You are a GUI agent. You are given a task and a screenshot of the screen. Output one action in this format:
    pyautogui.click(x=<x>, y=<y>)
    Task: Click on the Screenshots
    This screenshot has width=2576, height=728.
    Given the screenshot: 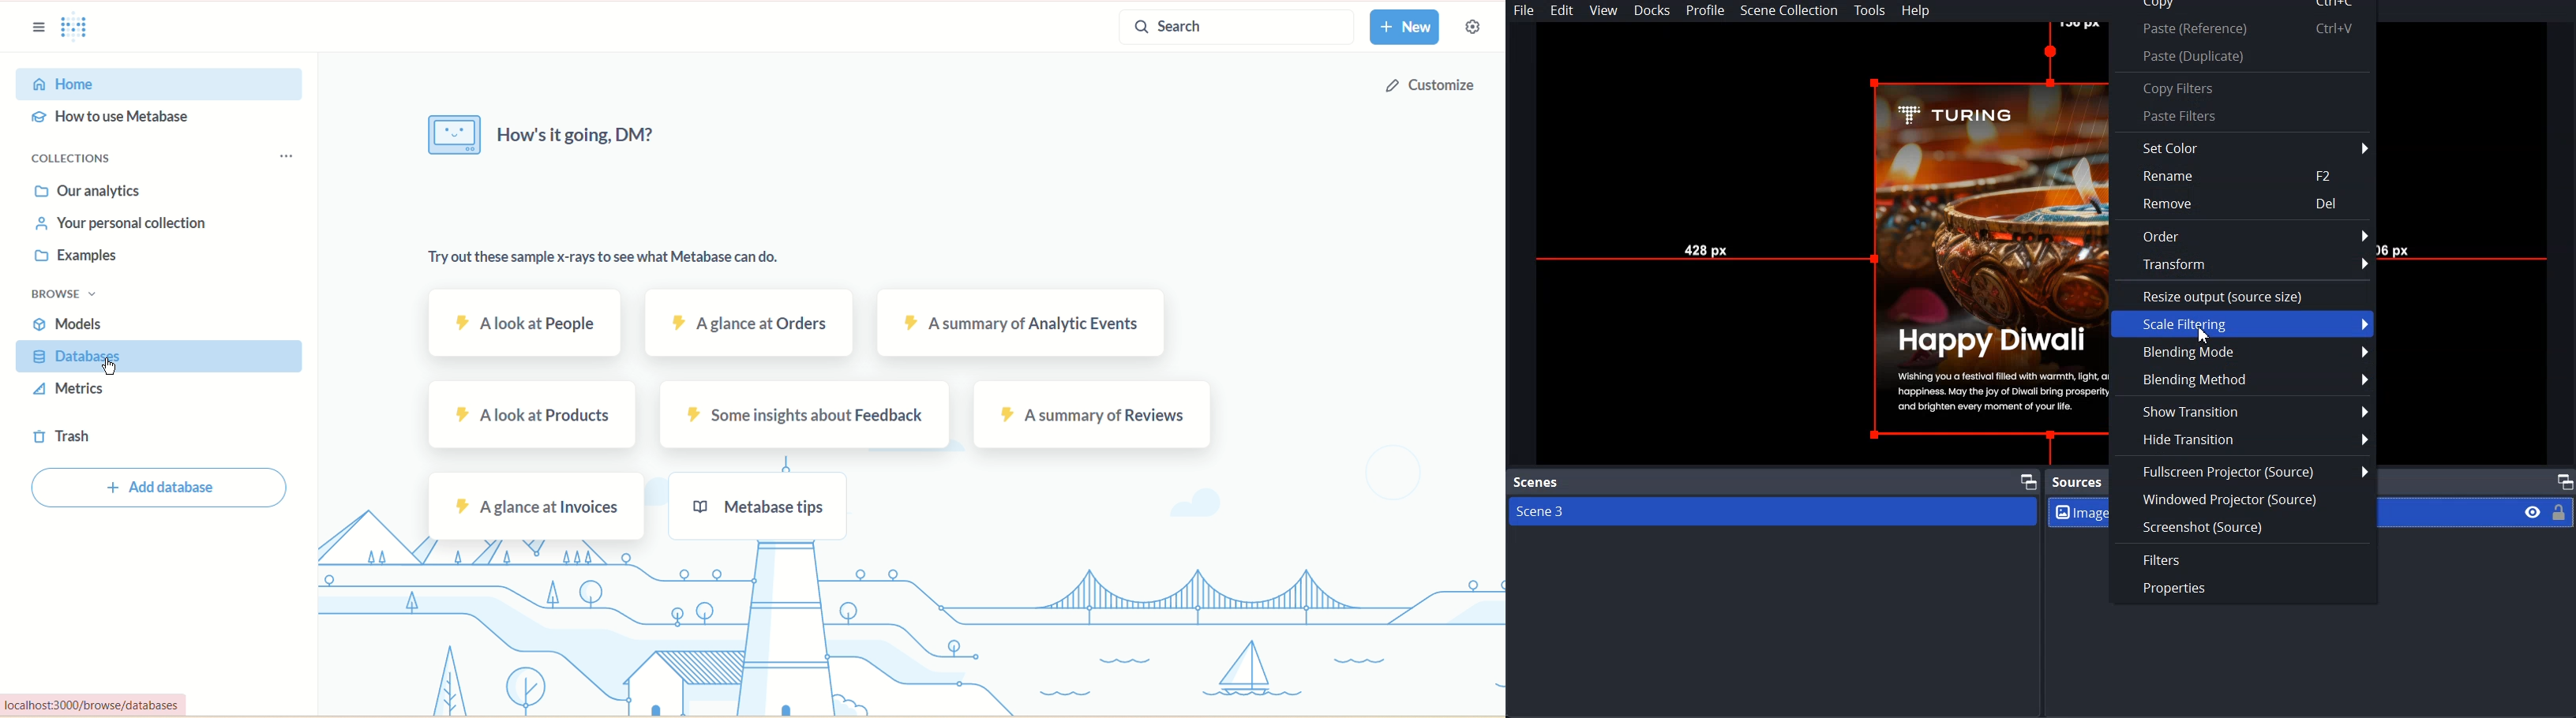 What is the action you would take?
    pyautogui.click(x=2243, y=525)
    